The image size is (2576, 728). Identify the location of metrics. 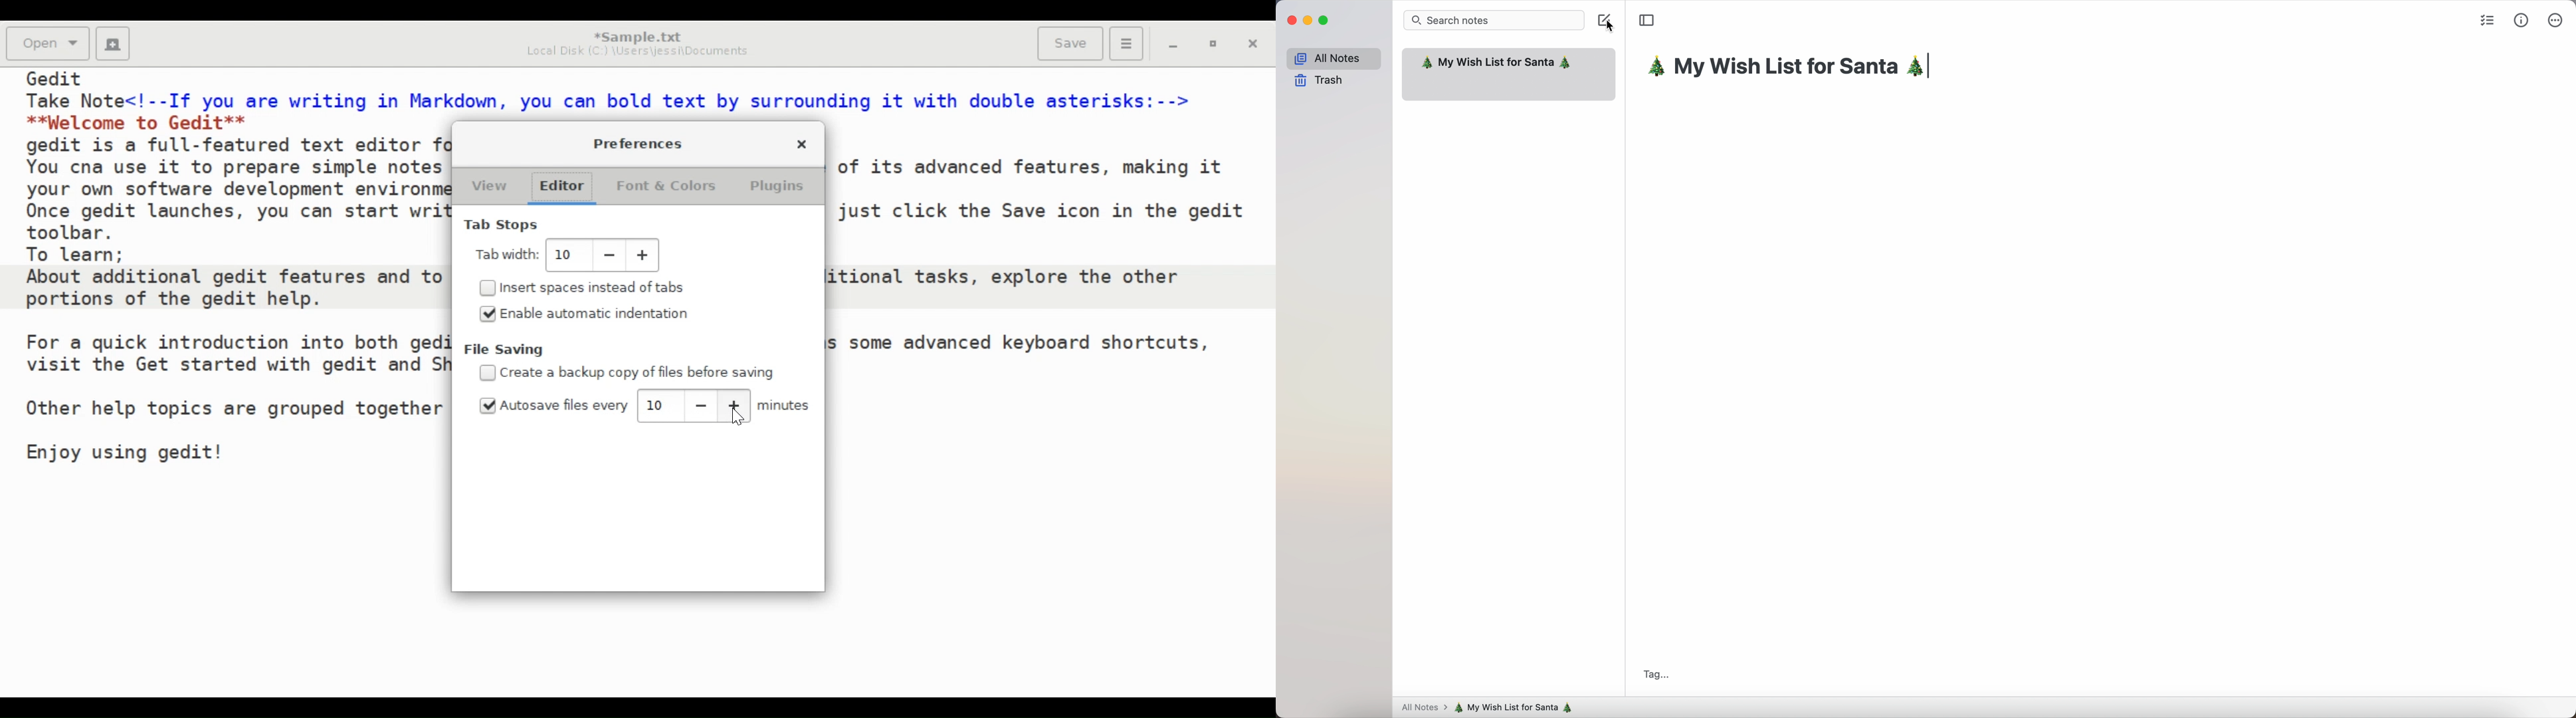
(2522, 19).